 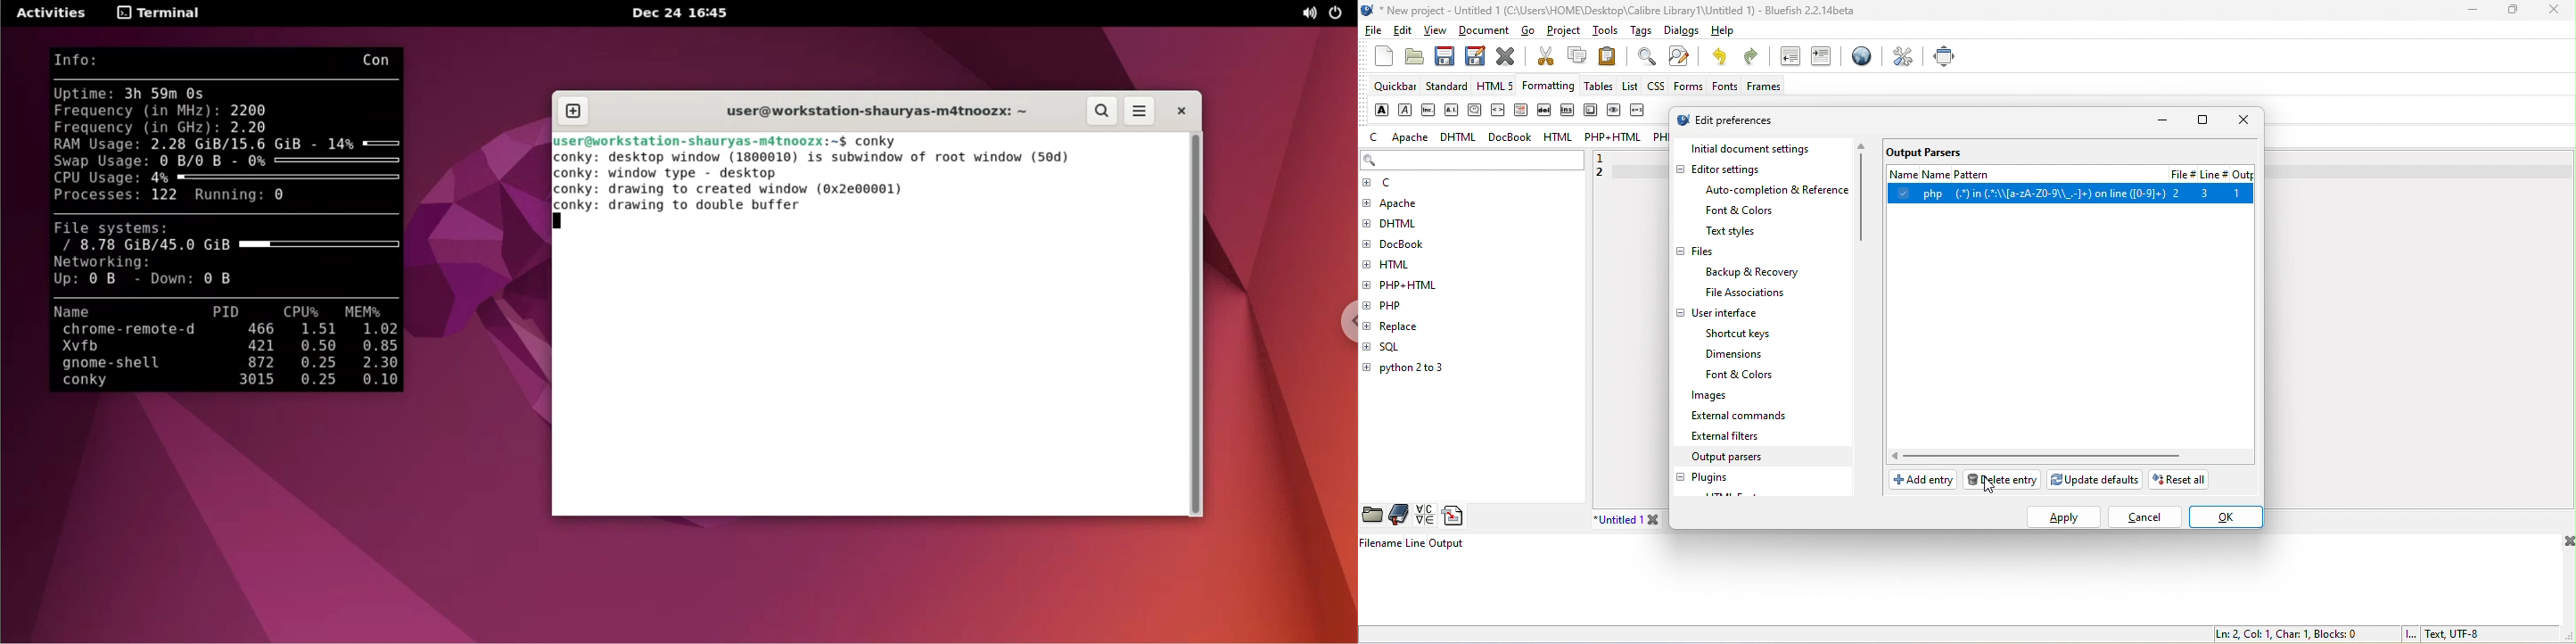 I want to click on insert, so click(x=1566, y=111).